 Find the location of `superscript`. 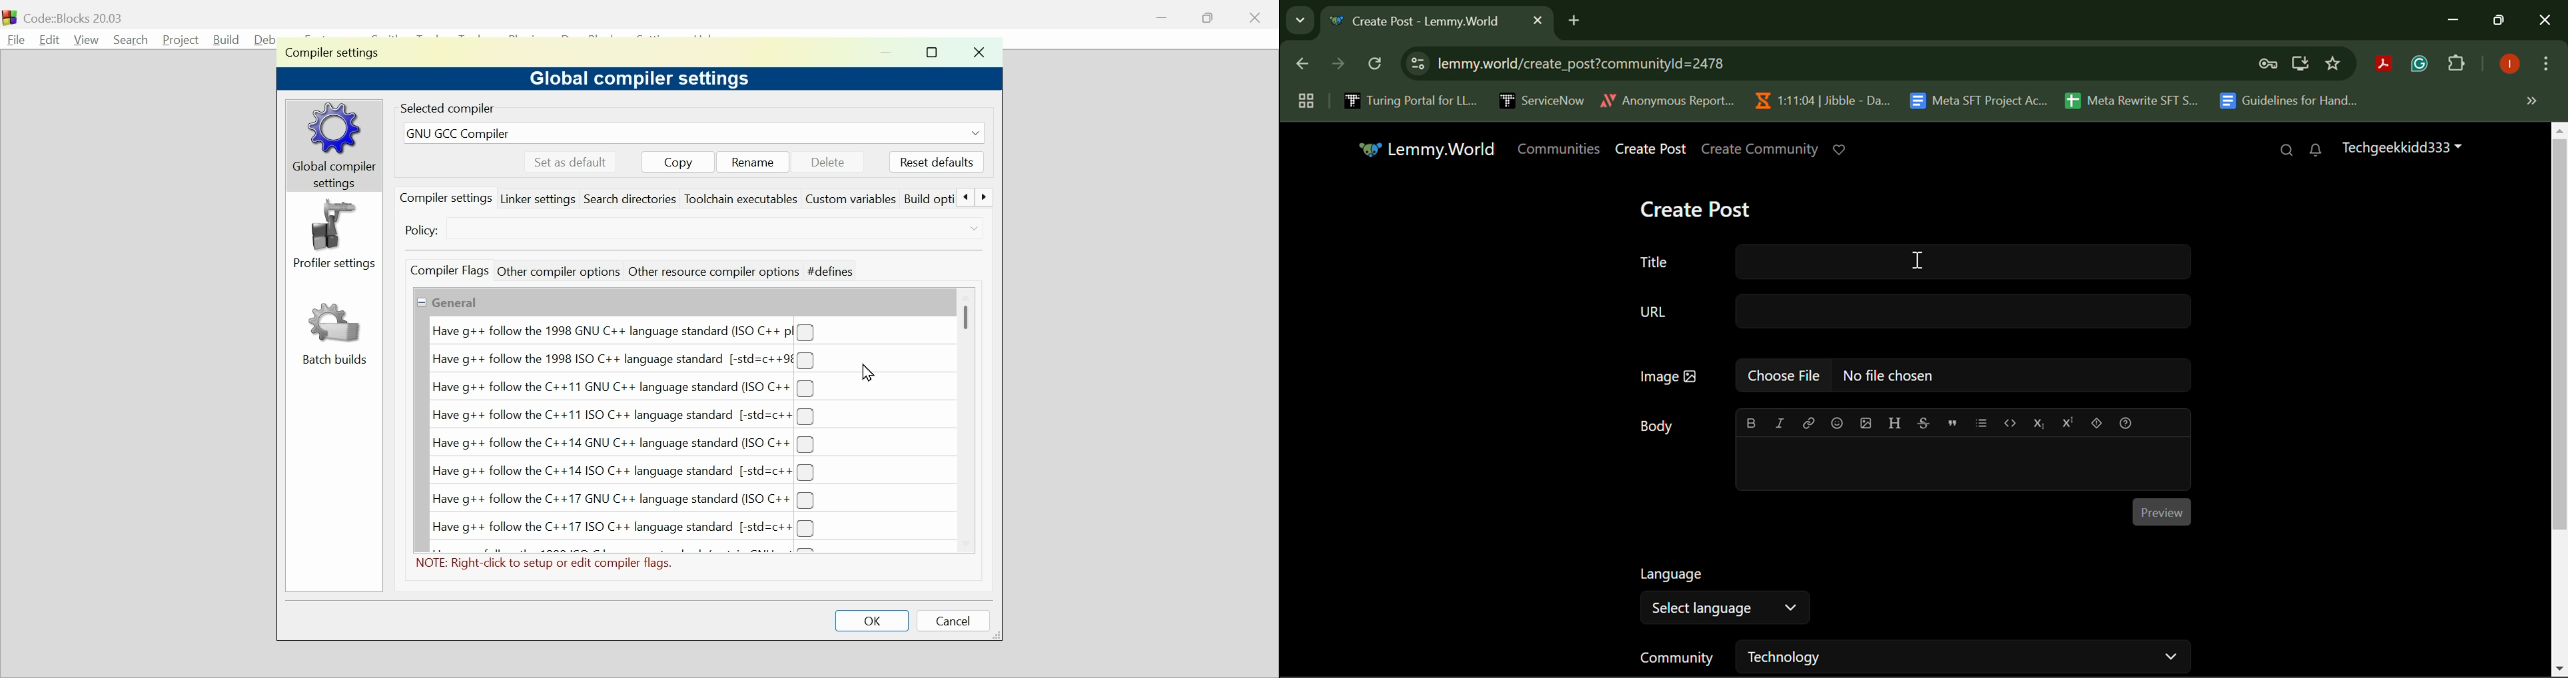

superscript is located at coordinates (2066, 422).